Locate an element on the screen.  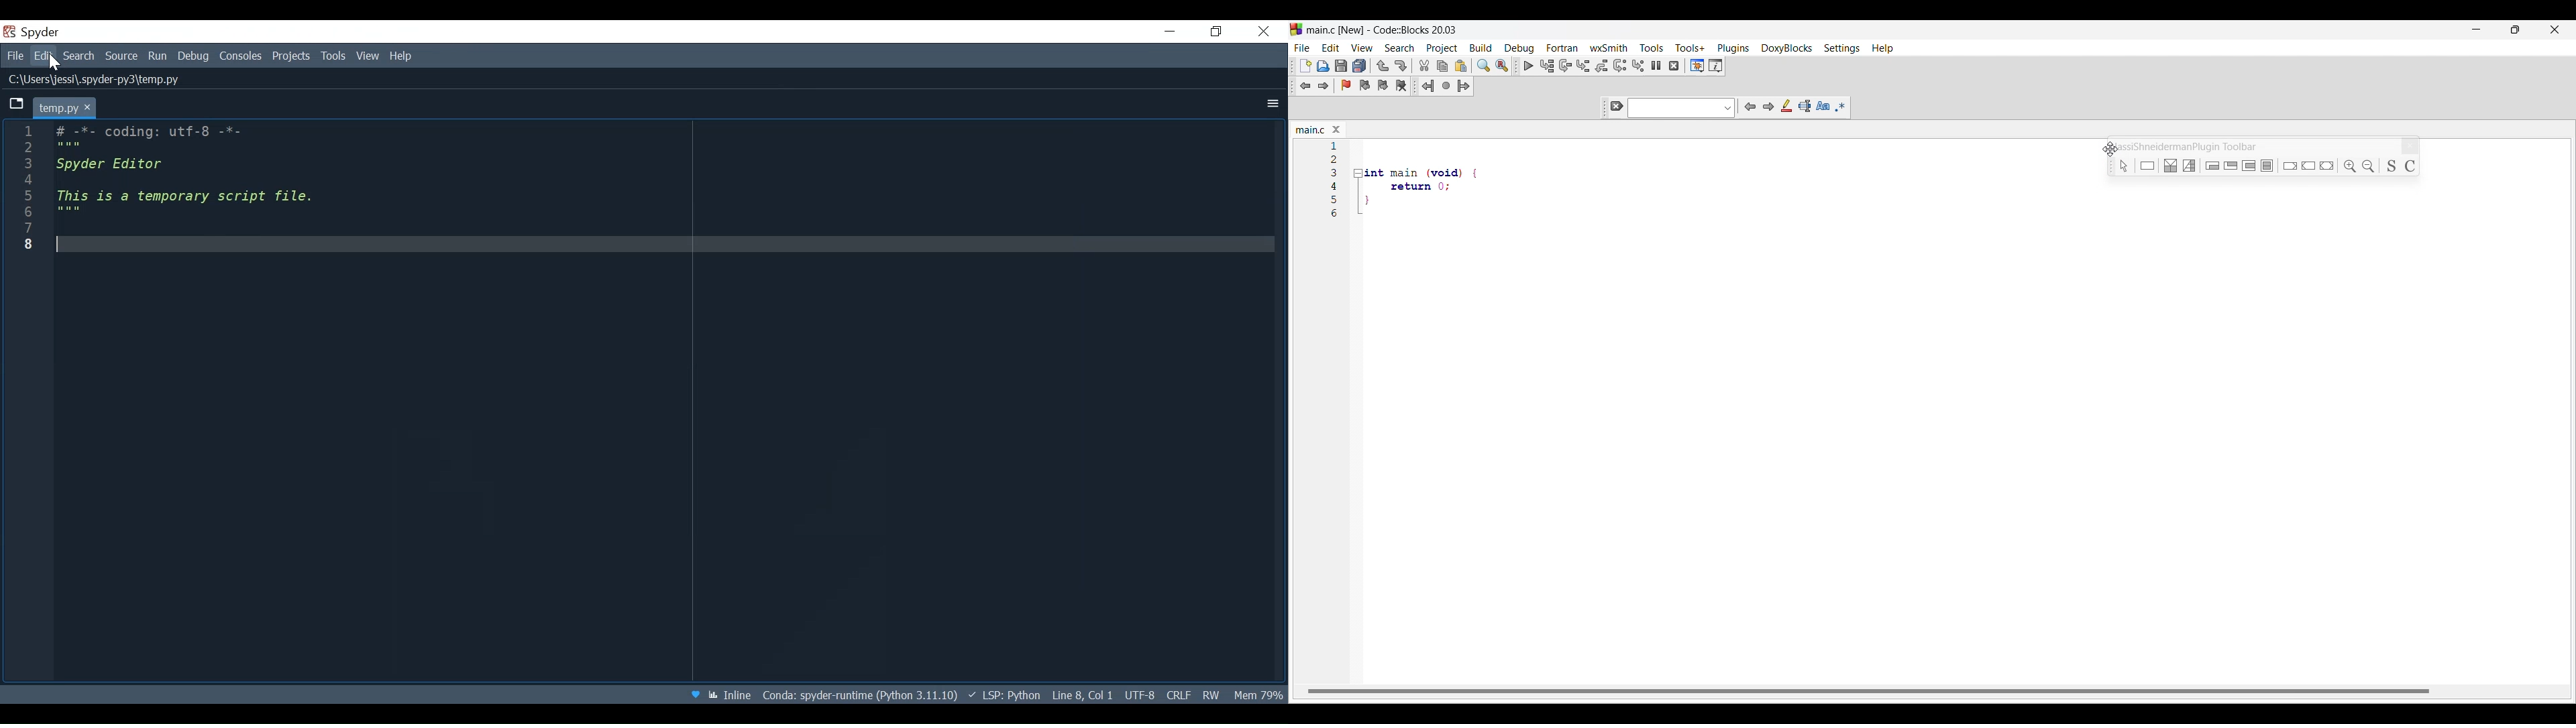
Project menu is located at coordinates (1442, 48).